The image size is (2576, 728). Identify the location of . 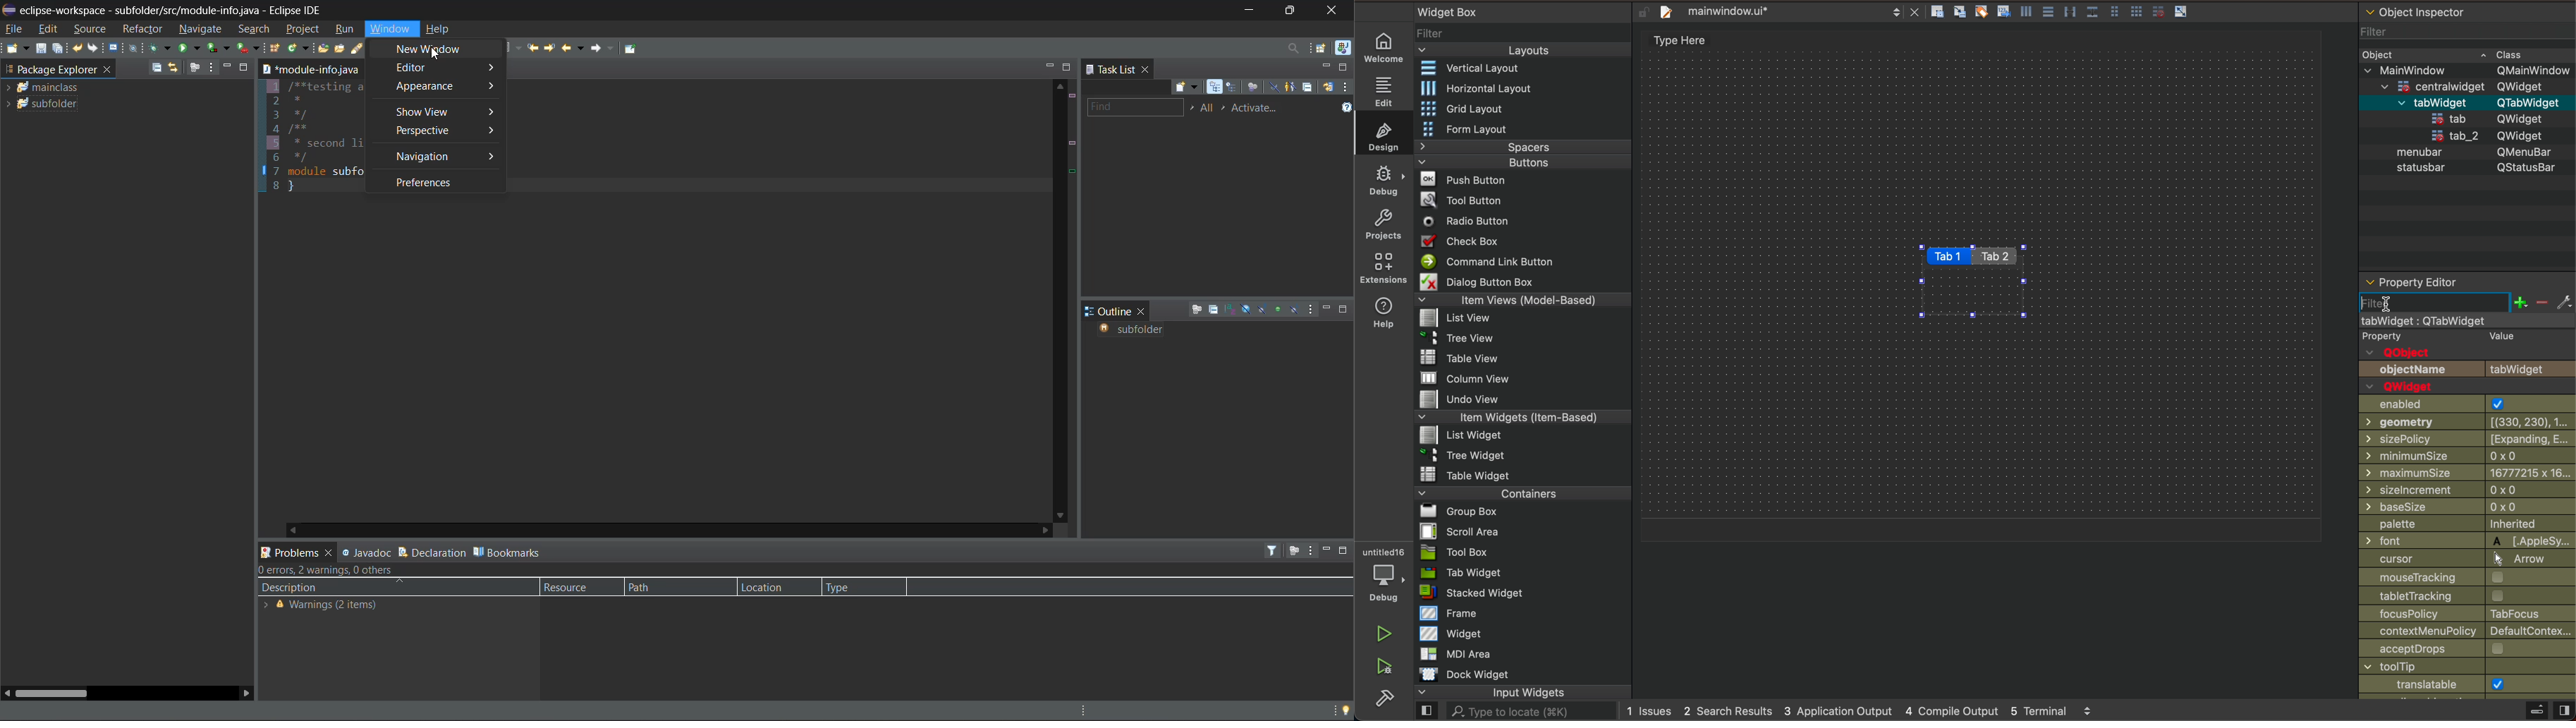
(2470, 684).